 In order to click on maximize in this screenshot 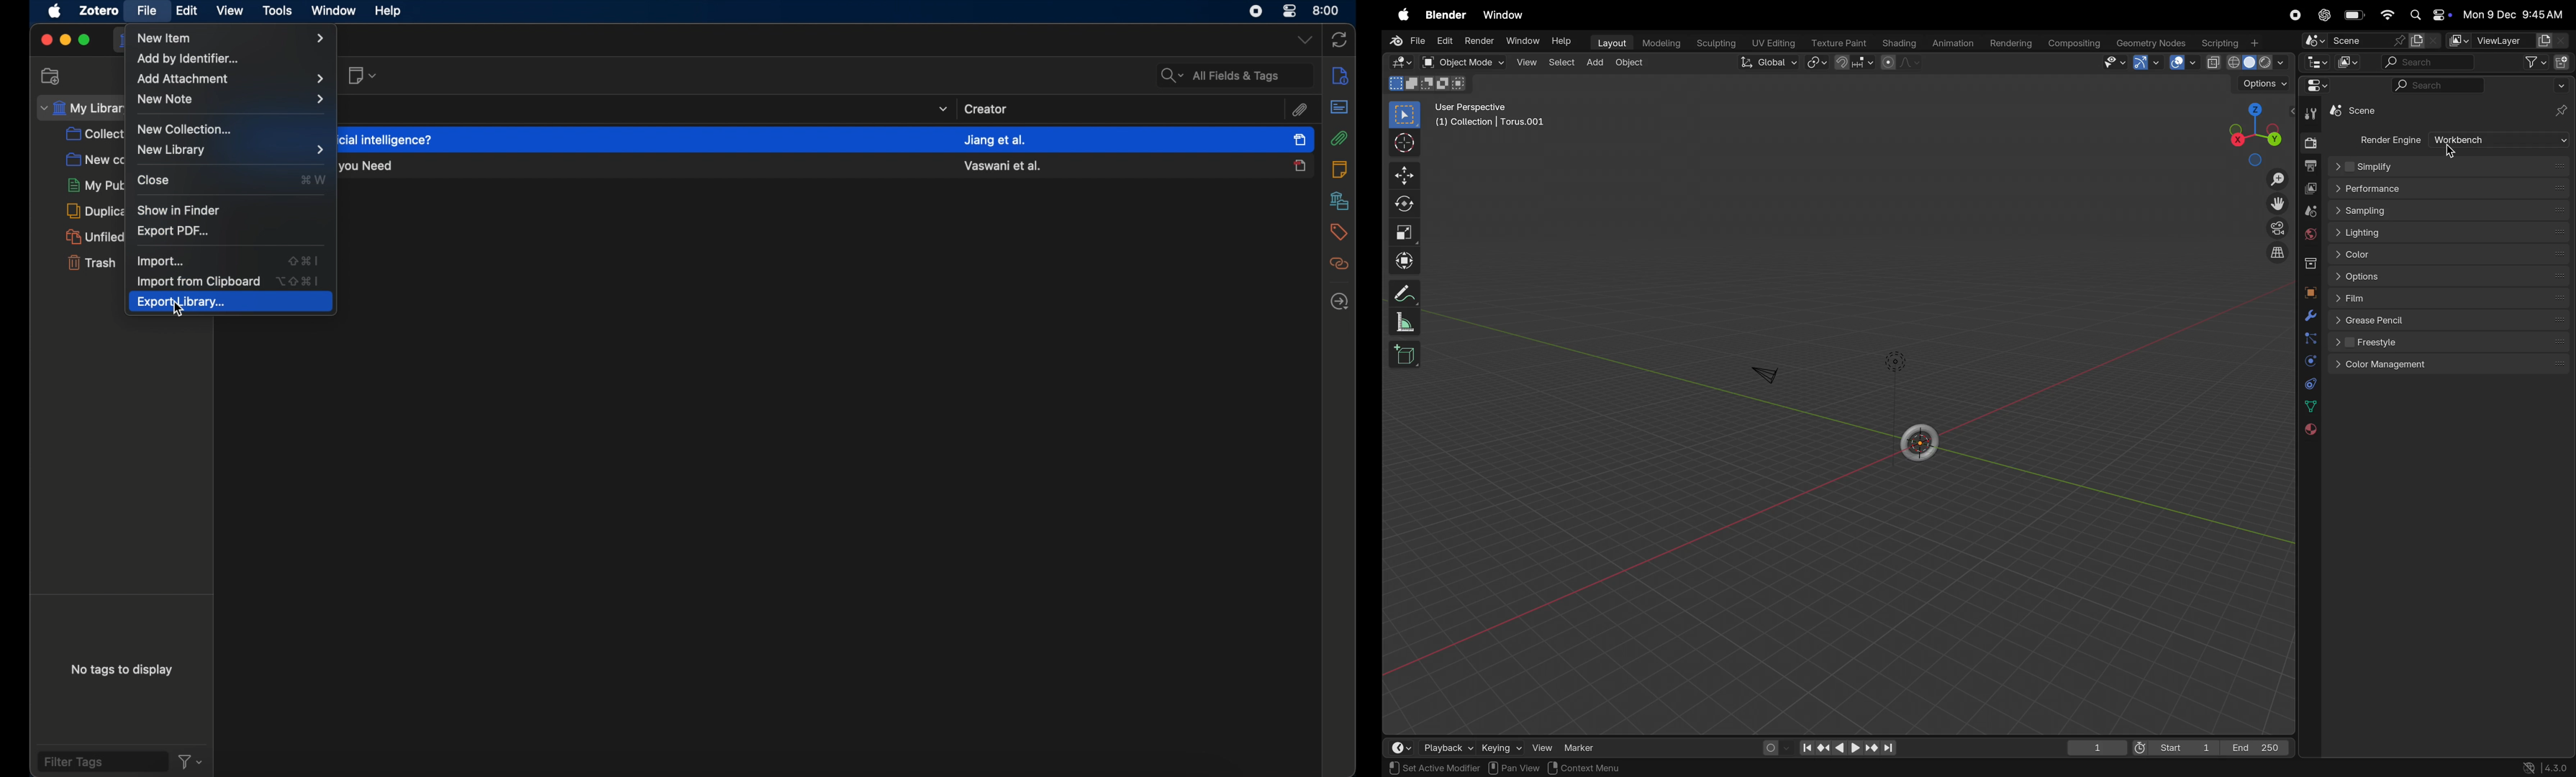, I will do `click(86, 40)`.